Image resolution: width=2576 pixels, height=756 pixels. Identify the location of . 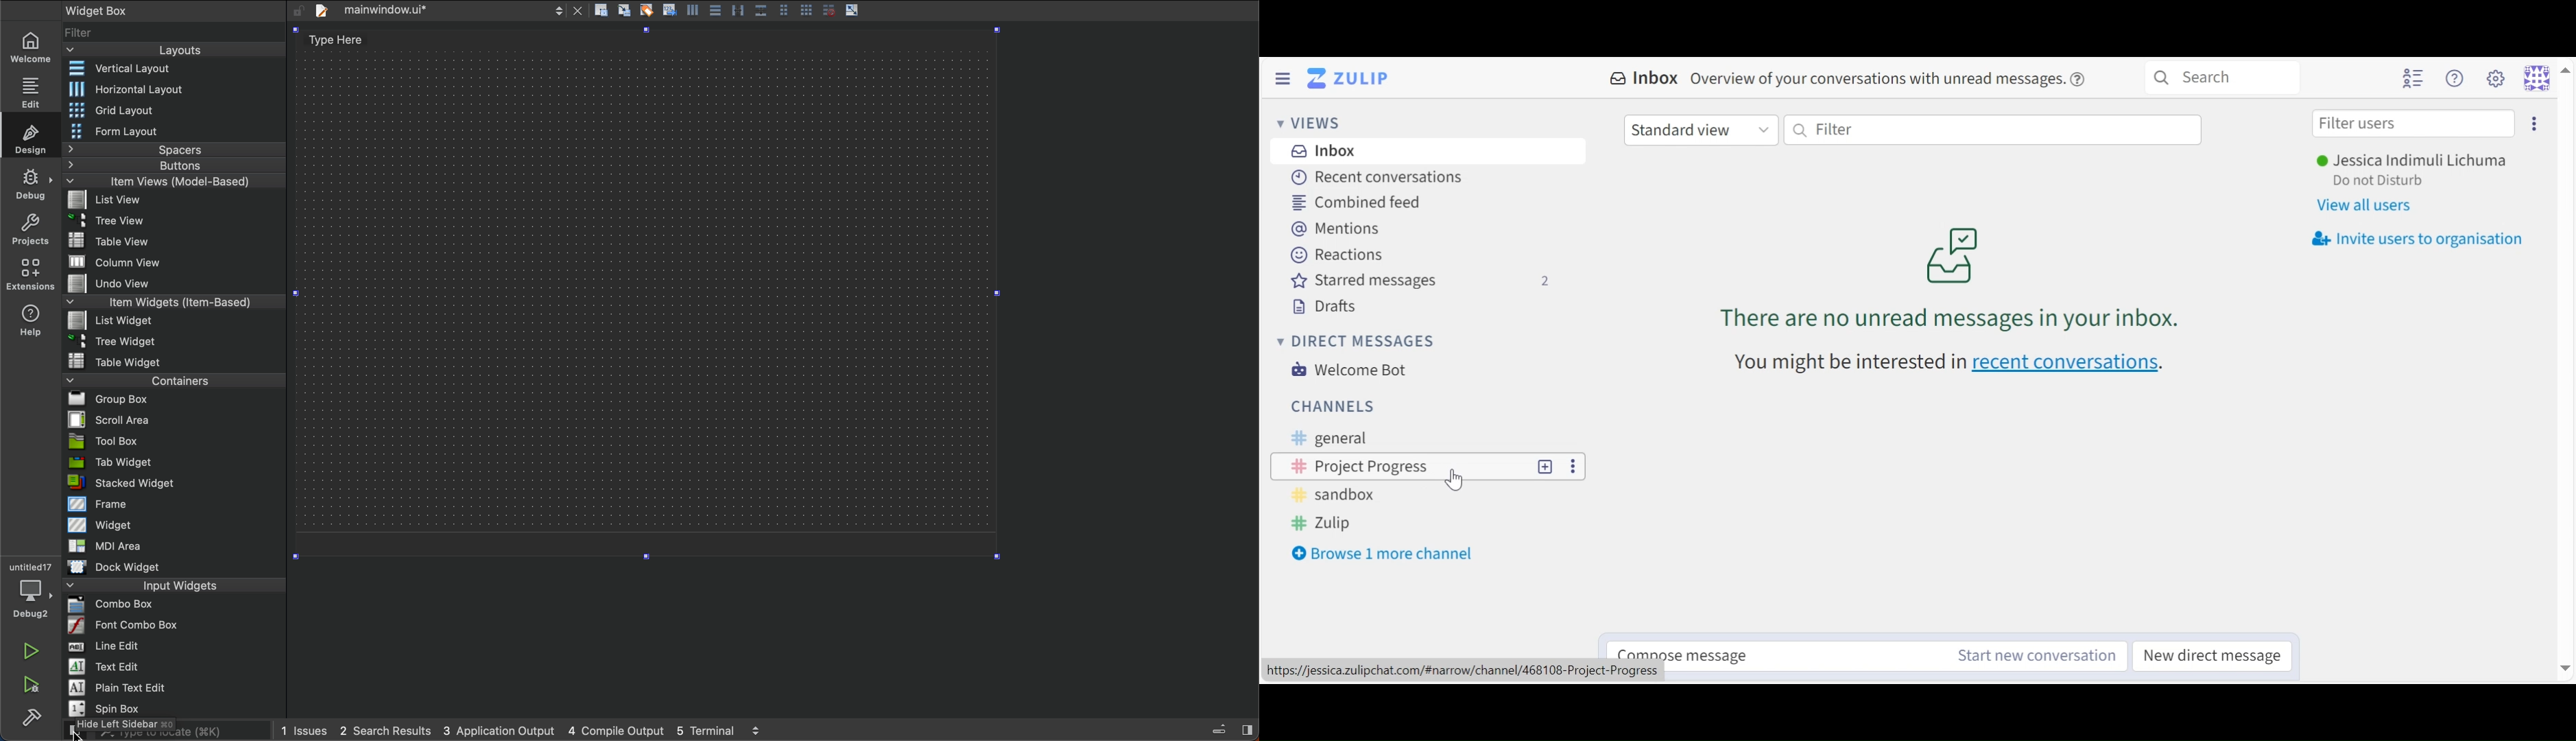
(827, 10).